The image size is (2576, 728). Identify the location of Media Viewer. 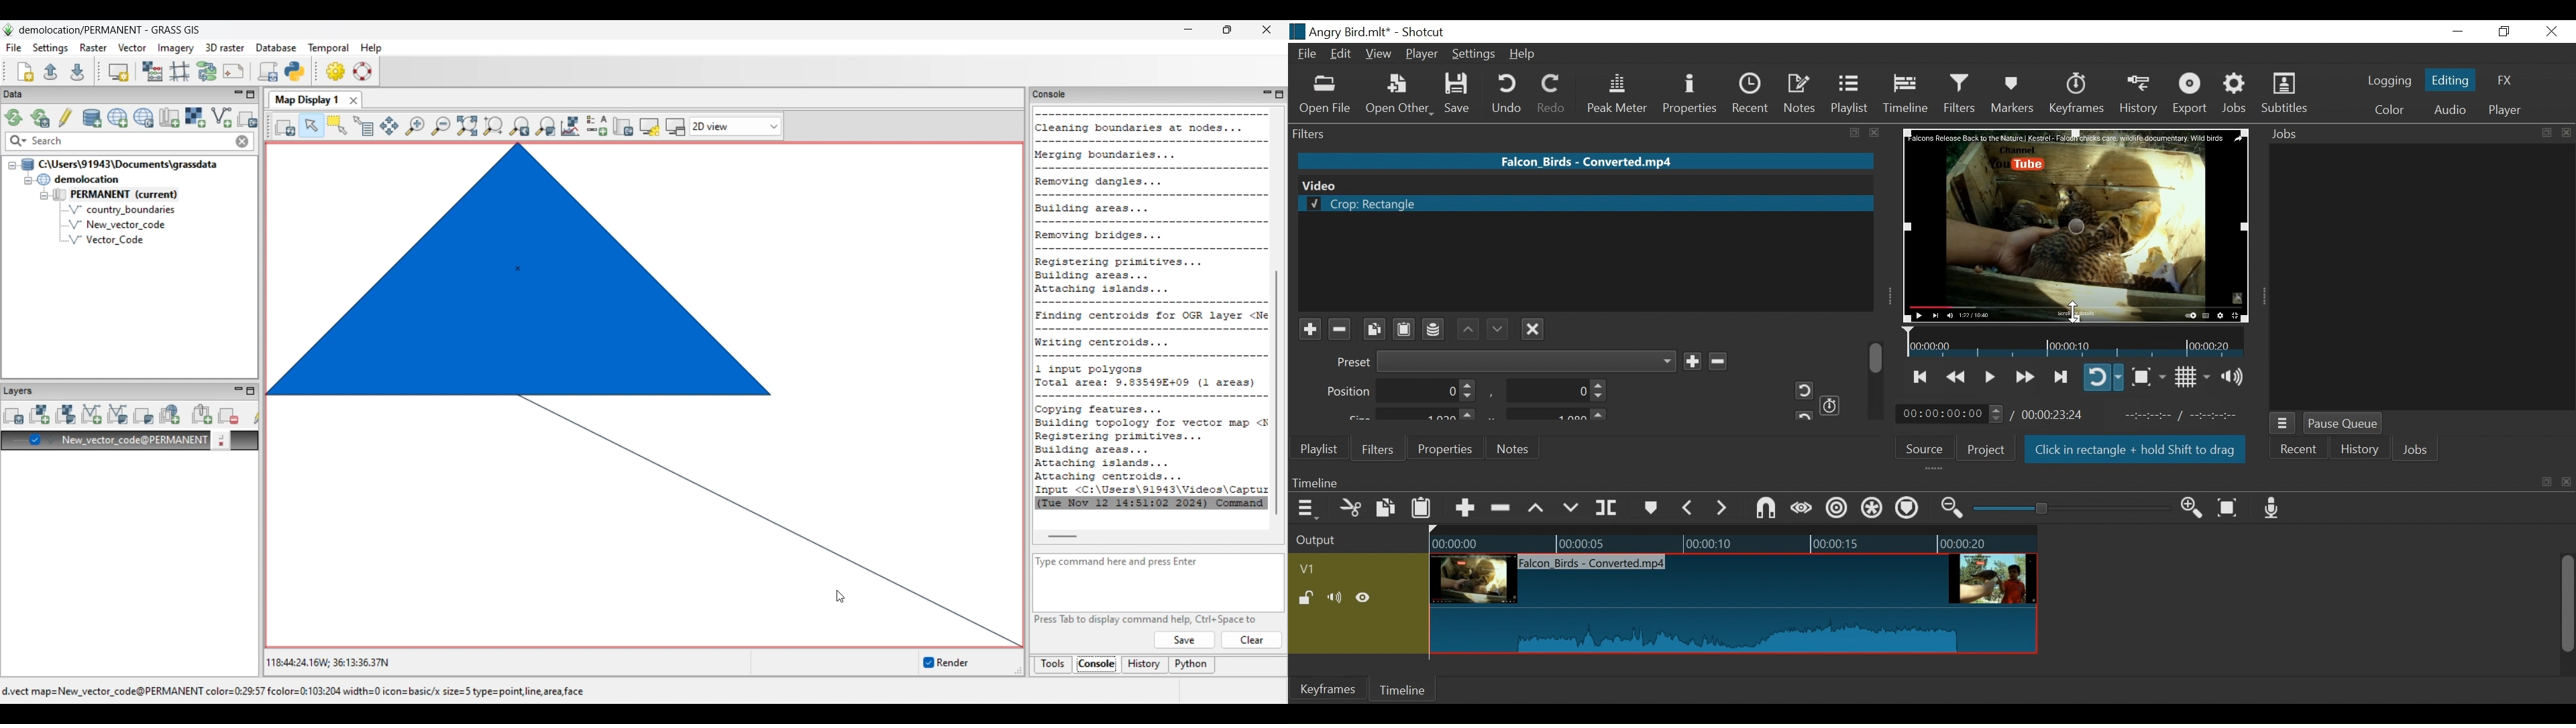
(2076, 225).